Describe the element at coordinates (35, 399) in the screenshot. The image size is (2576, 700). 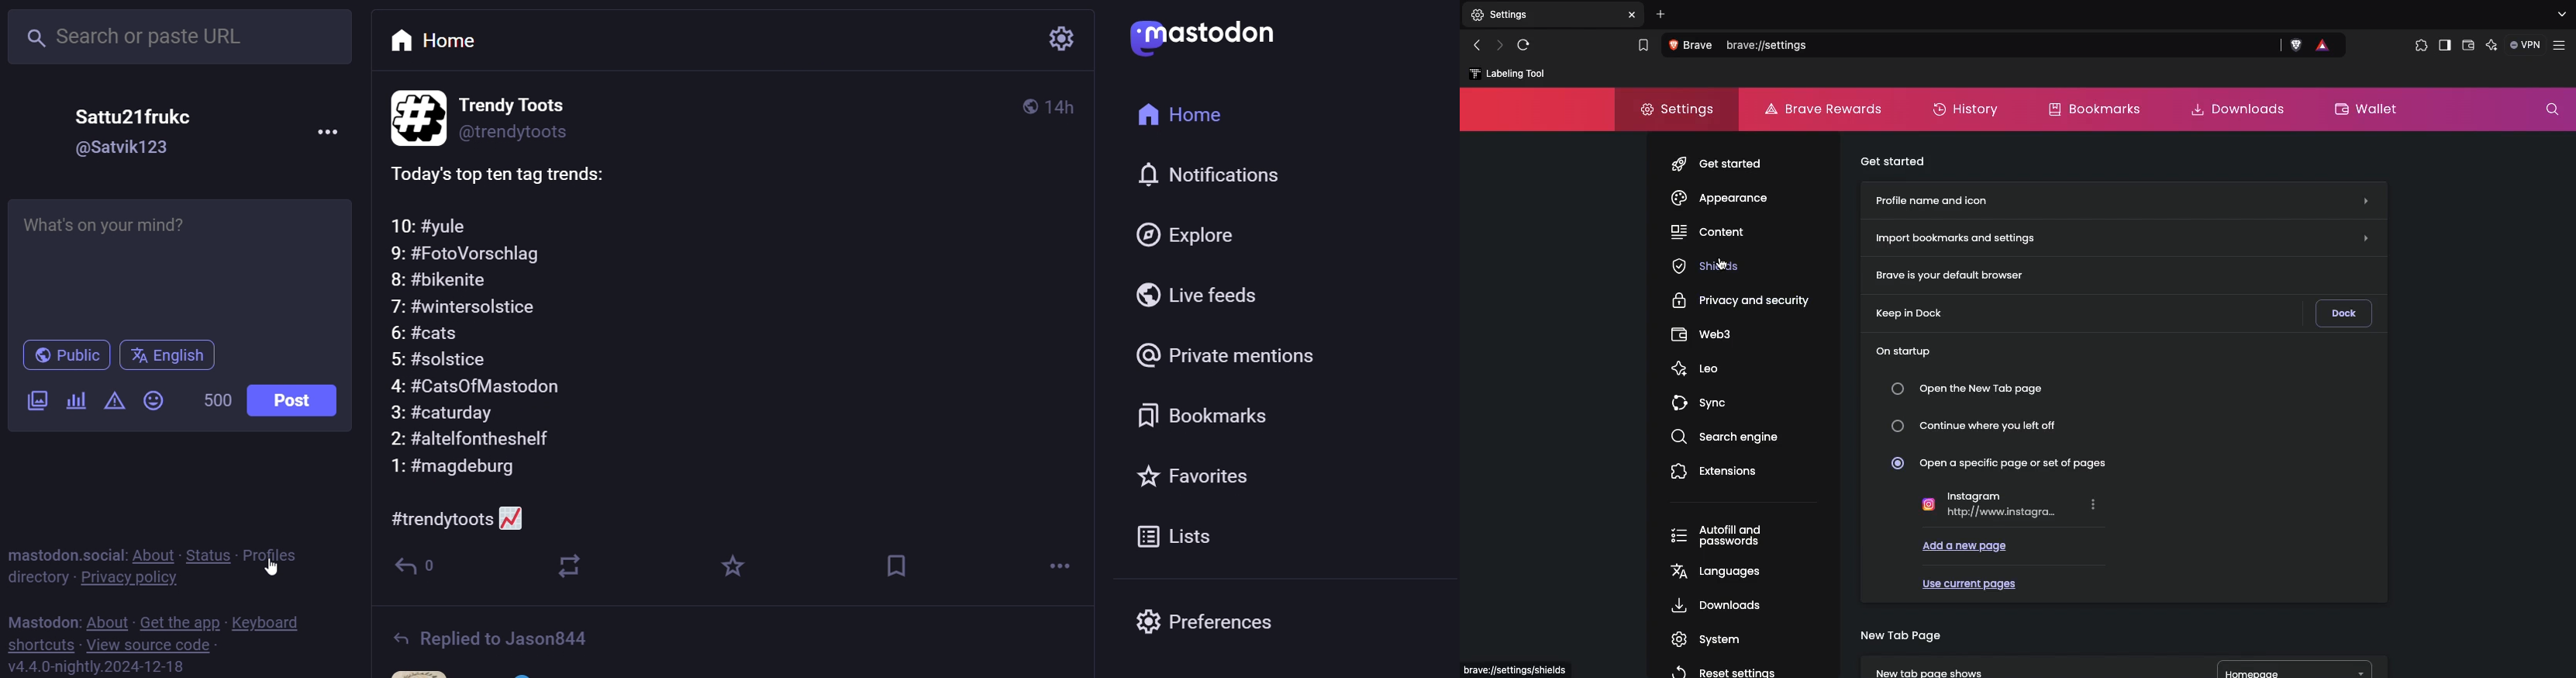
I see `image/video` at that location.